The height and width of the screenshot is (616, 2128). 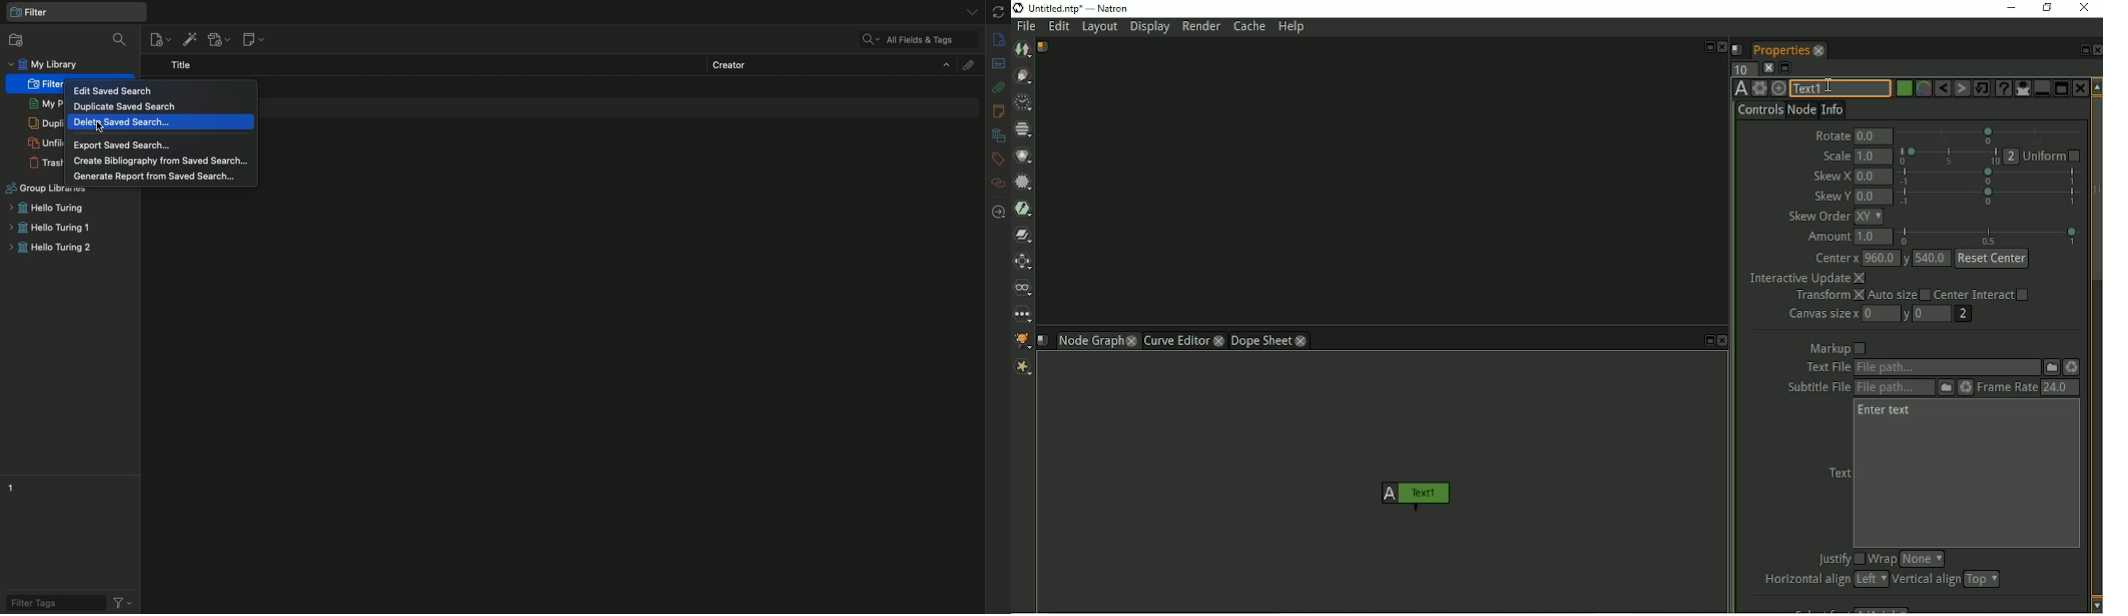 What do you see at coordinates (16, 41) in the screenshot?
I see `New collection` at bounding box center [16, 41].